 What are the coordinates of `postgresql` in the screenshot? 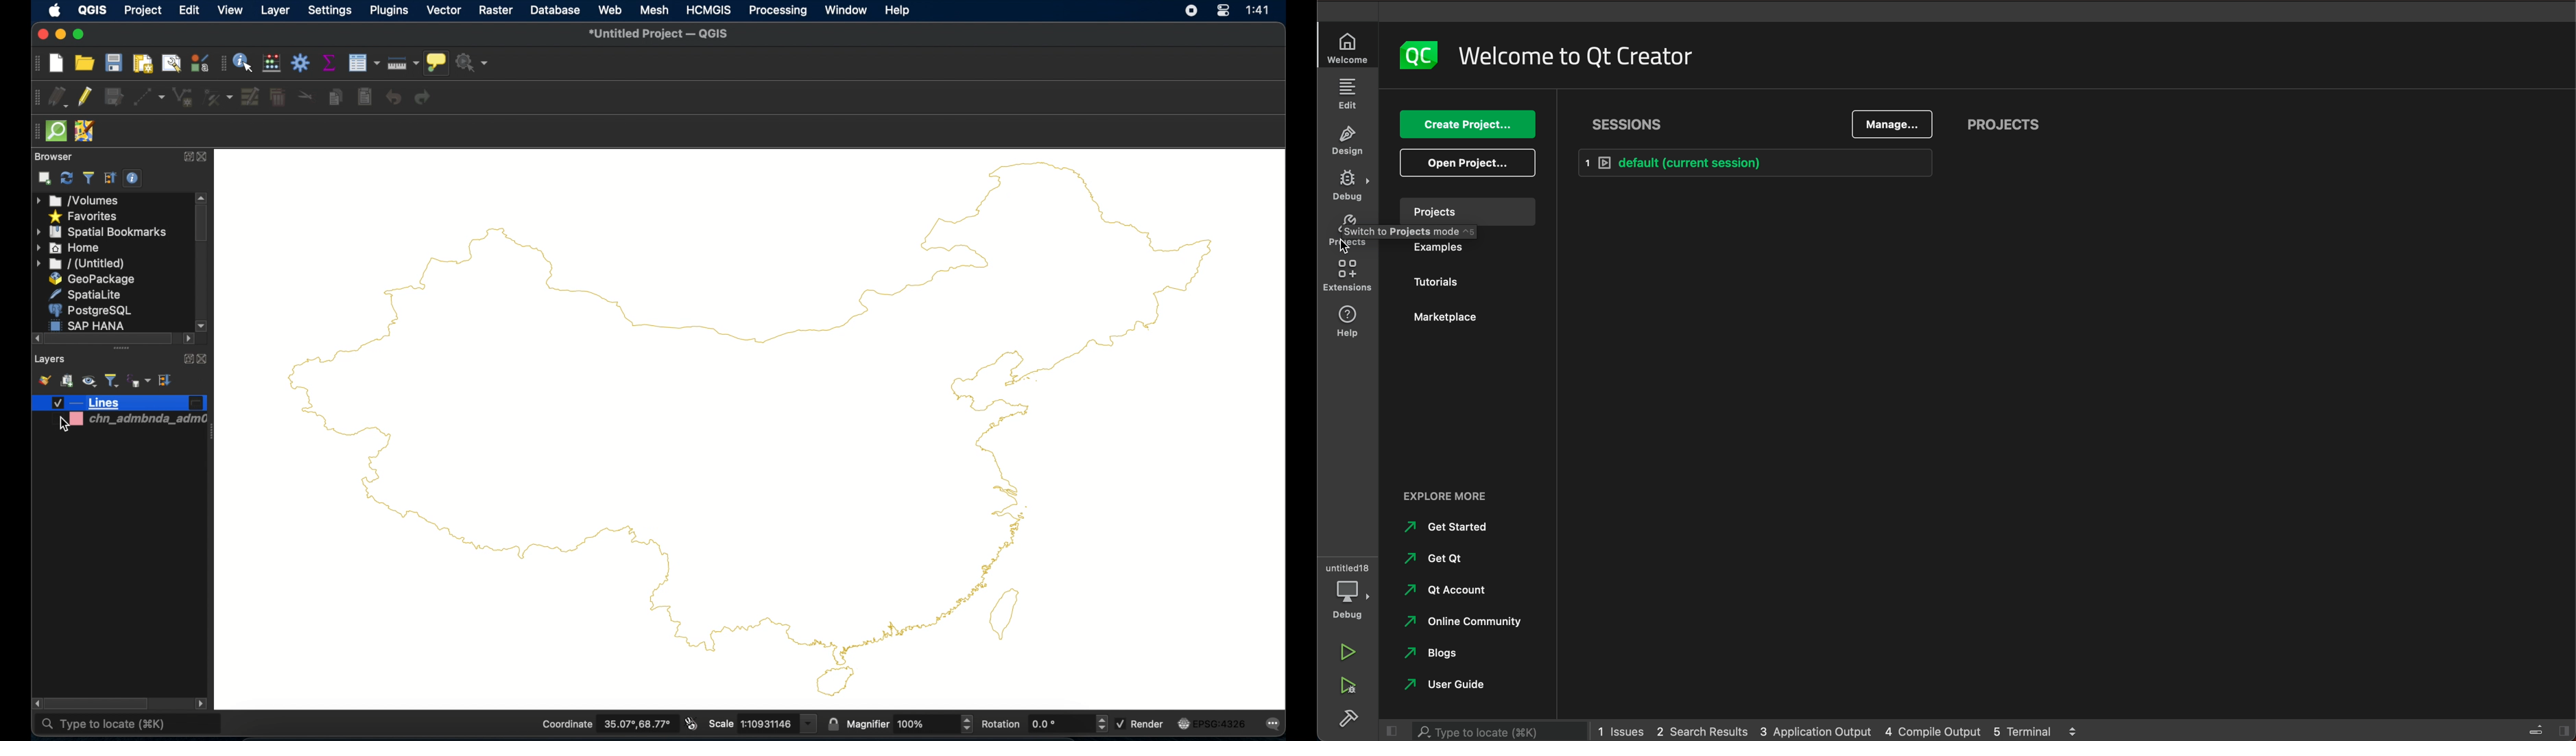 It's located at (88, 310).